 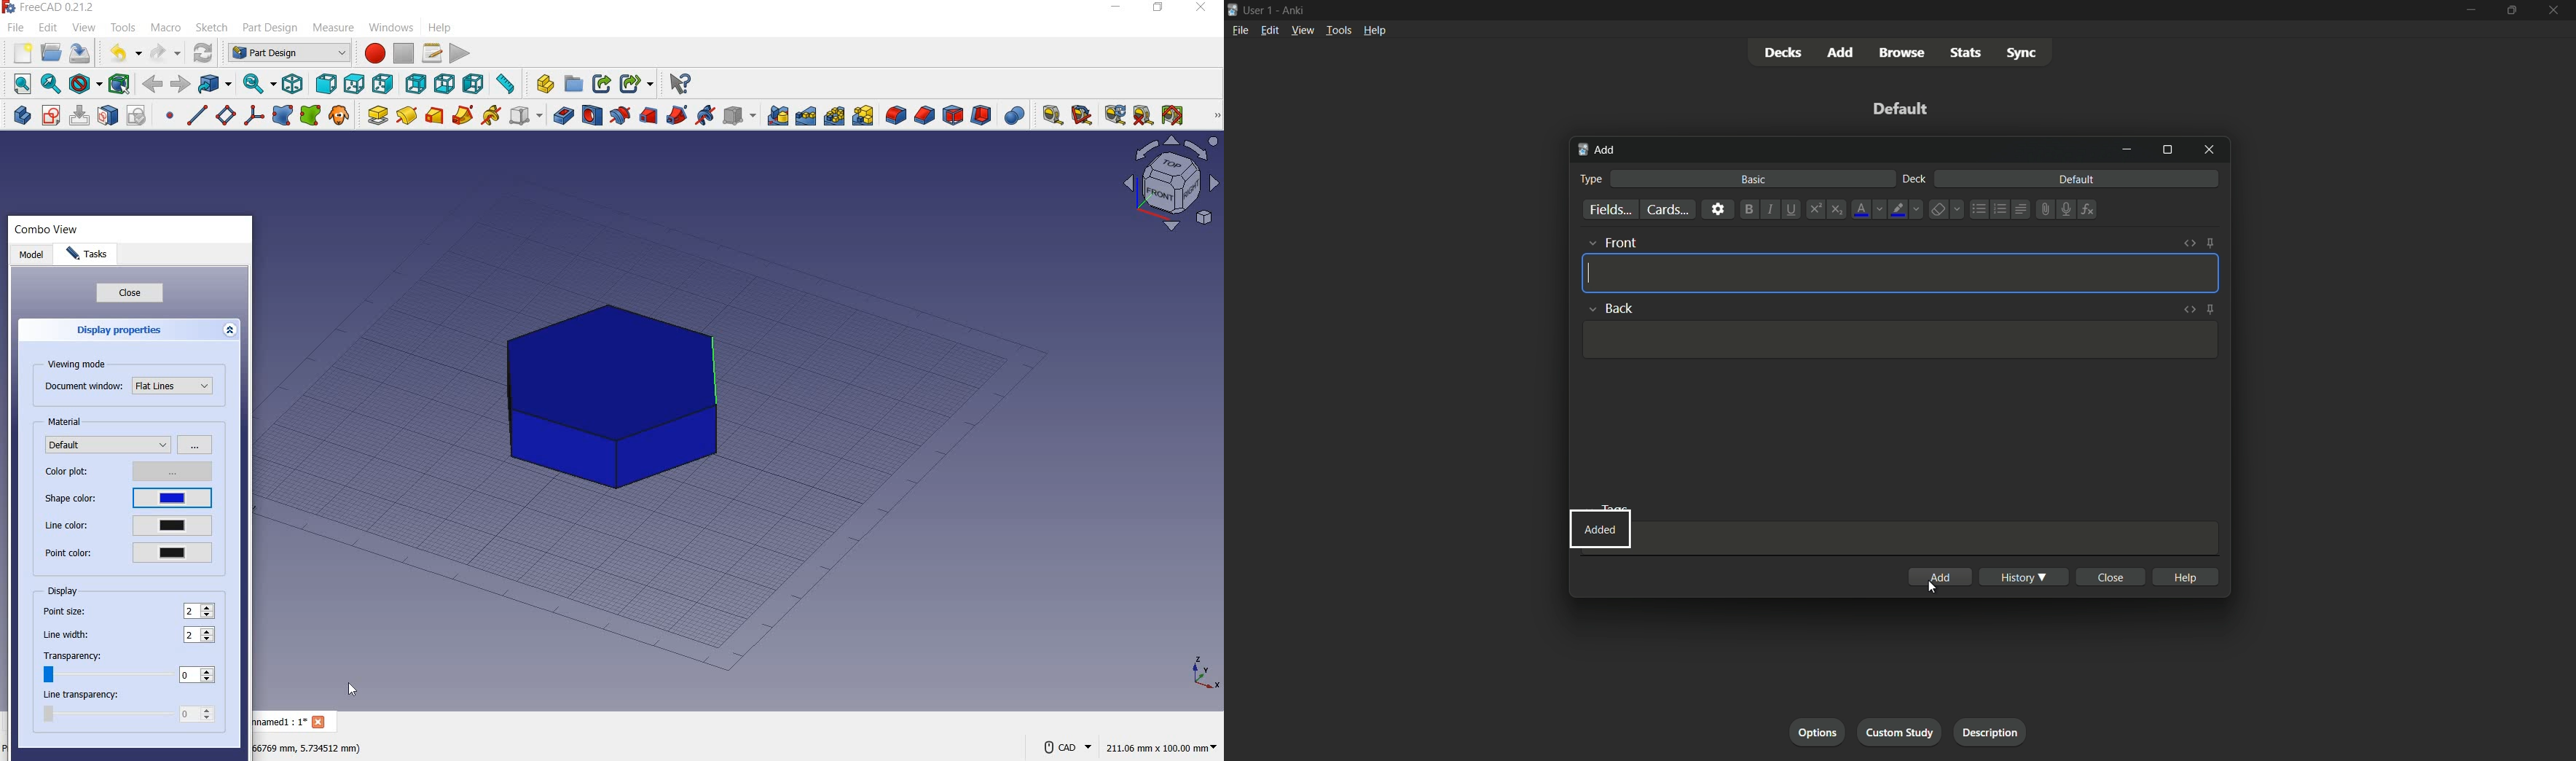 I want to click on view, so click(x=85, y=26).